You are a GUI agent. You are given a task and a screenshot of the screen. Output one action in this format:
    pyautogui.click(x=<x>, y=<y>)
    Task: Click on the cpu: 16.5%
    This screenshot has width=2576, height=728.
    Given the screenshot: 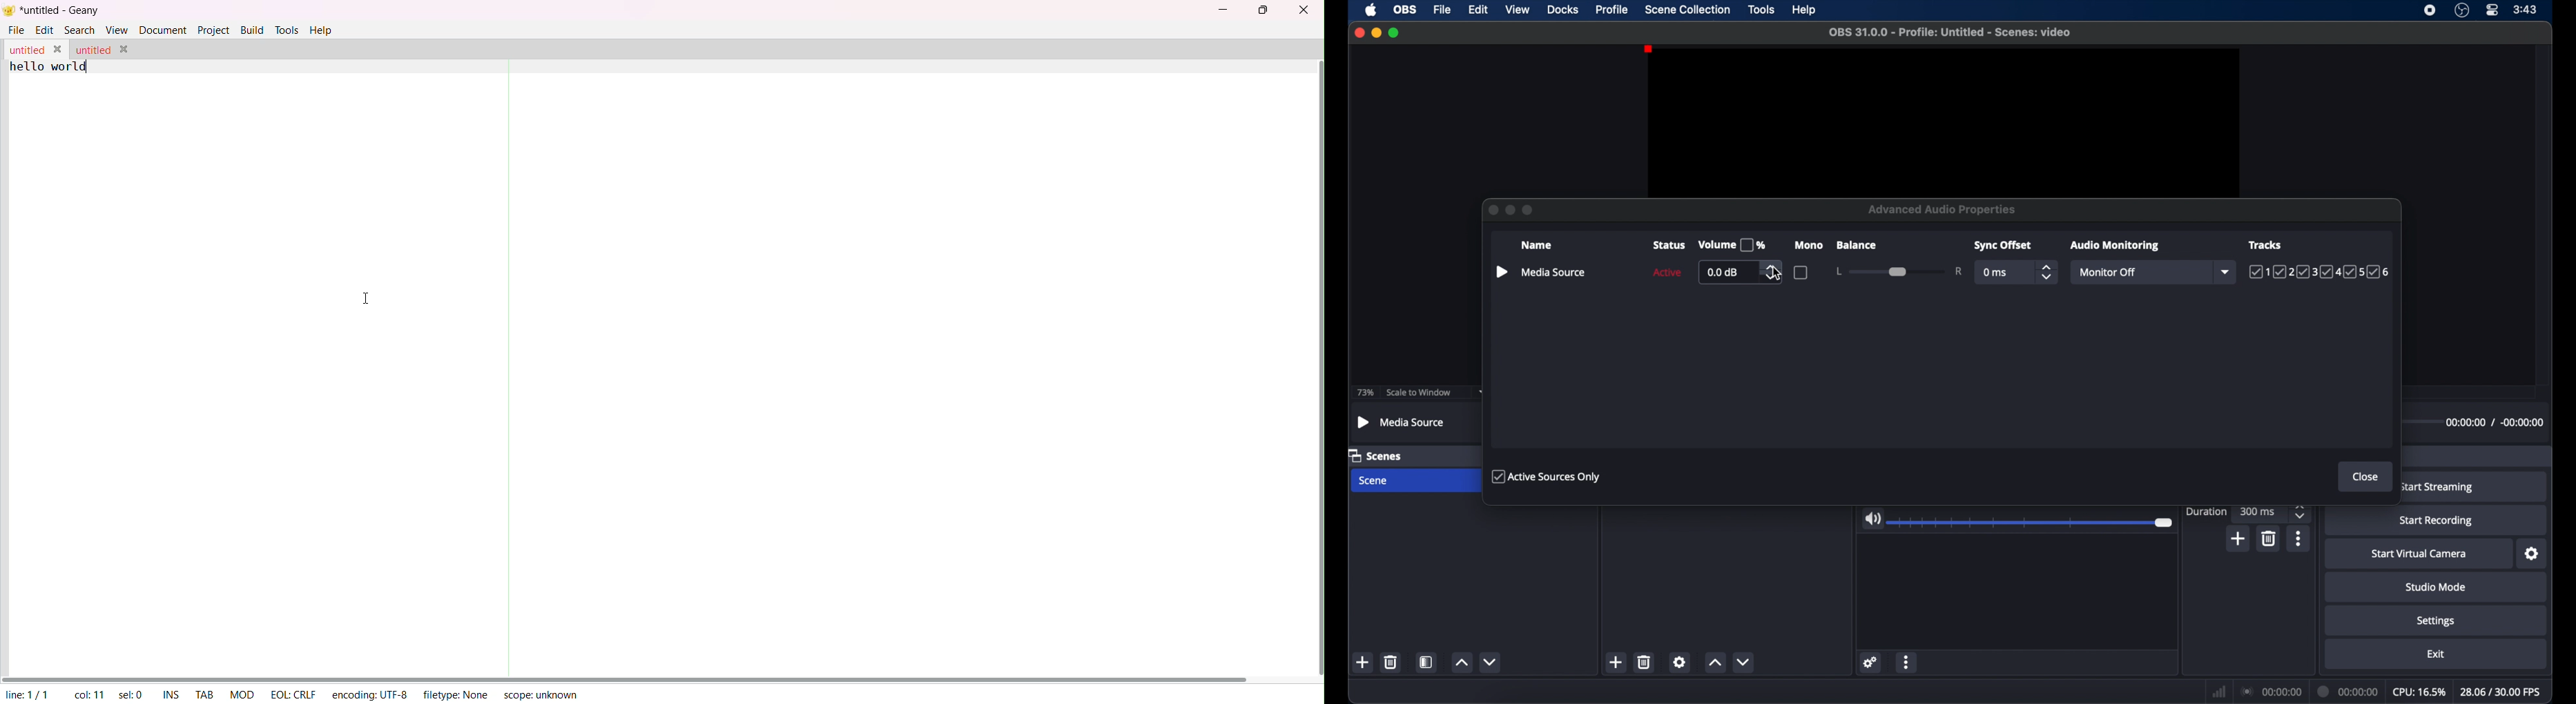 What is the action you would take?
    pyautogui.click(x=2418, y=692)
    